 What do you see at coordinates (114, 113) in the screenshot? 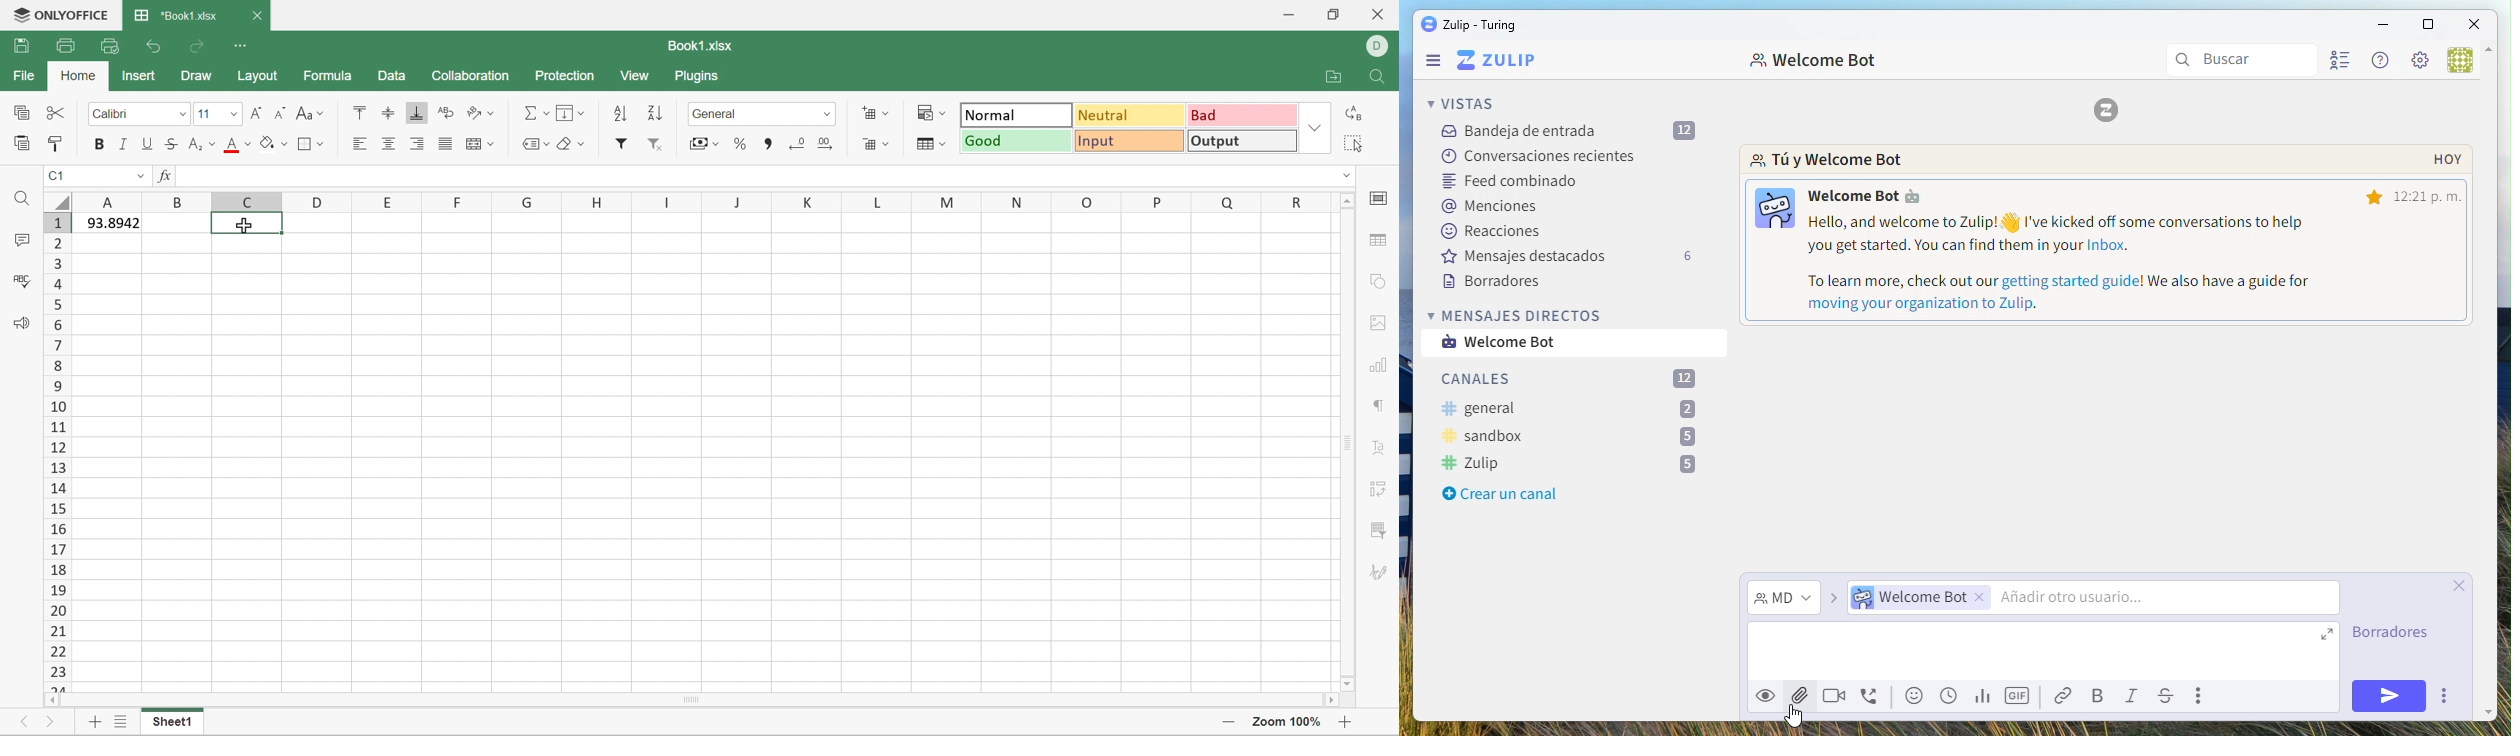
I see `Font` at bounding box center [114, 113].